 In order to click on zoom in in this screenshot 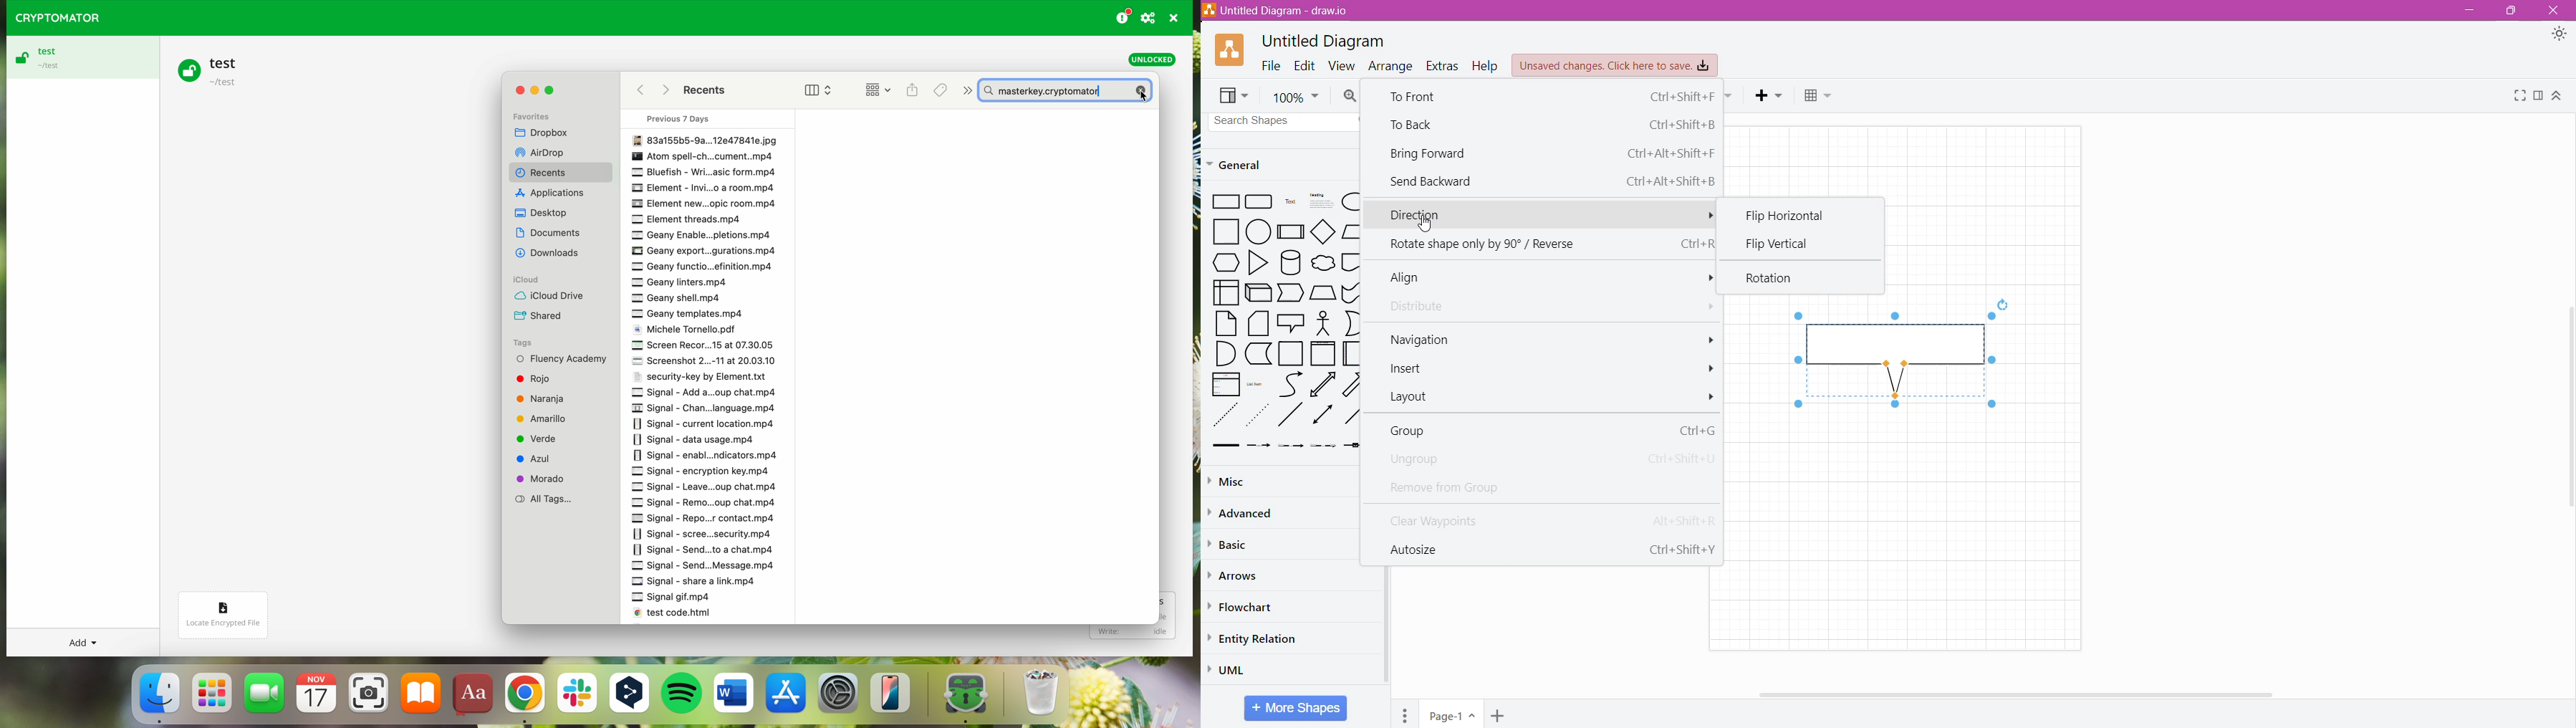, I will do `click(1351, 96)`.